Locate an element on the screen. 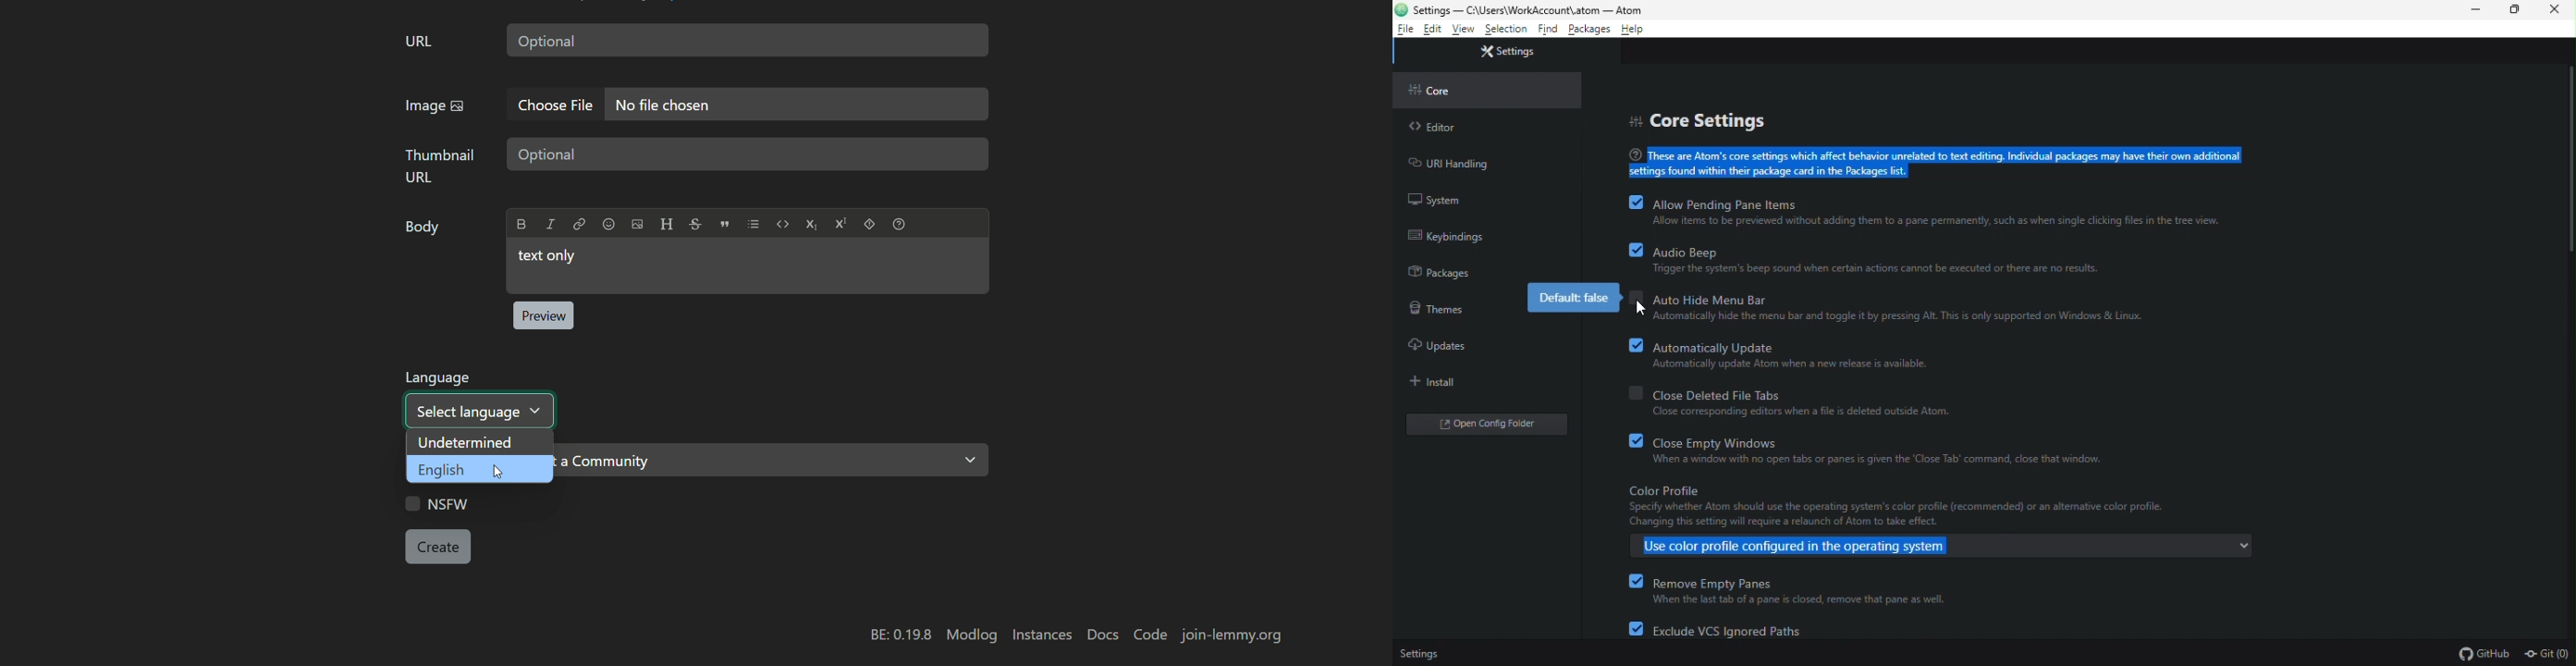  These are Atom's core settings which affect behavior unrelated to text editing. Individual packages may have their own additional settings found withing their package card in the packages list is located at coordinates (1941, 163).